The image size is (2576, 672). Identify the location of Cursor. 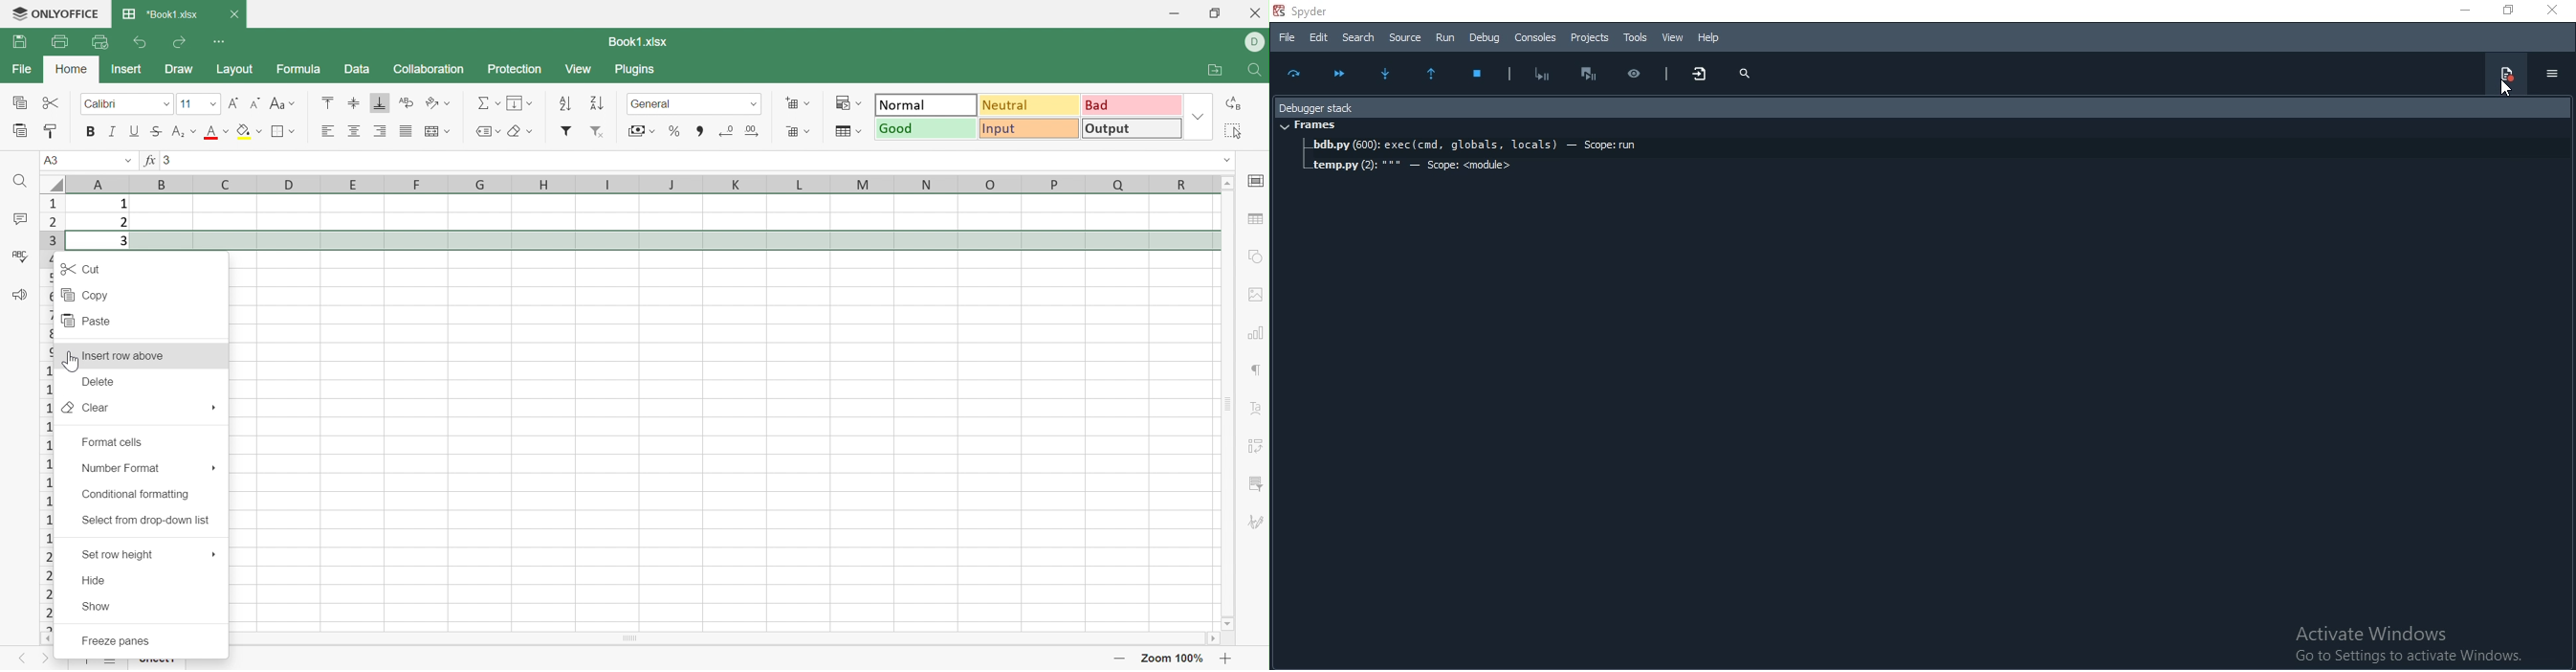
(2503, 88).